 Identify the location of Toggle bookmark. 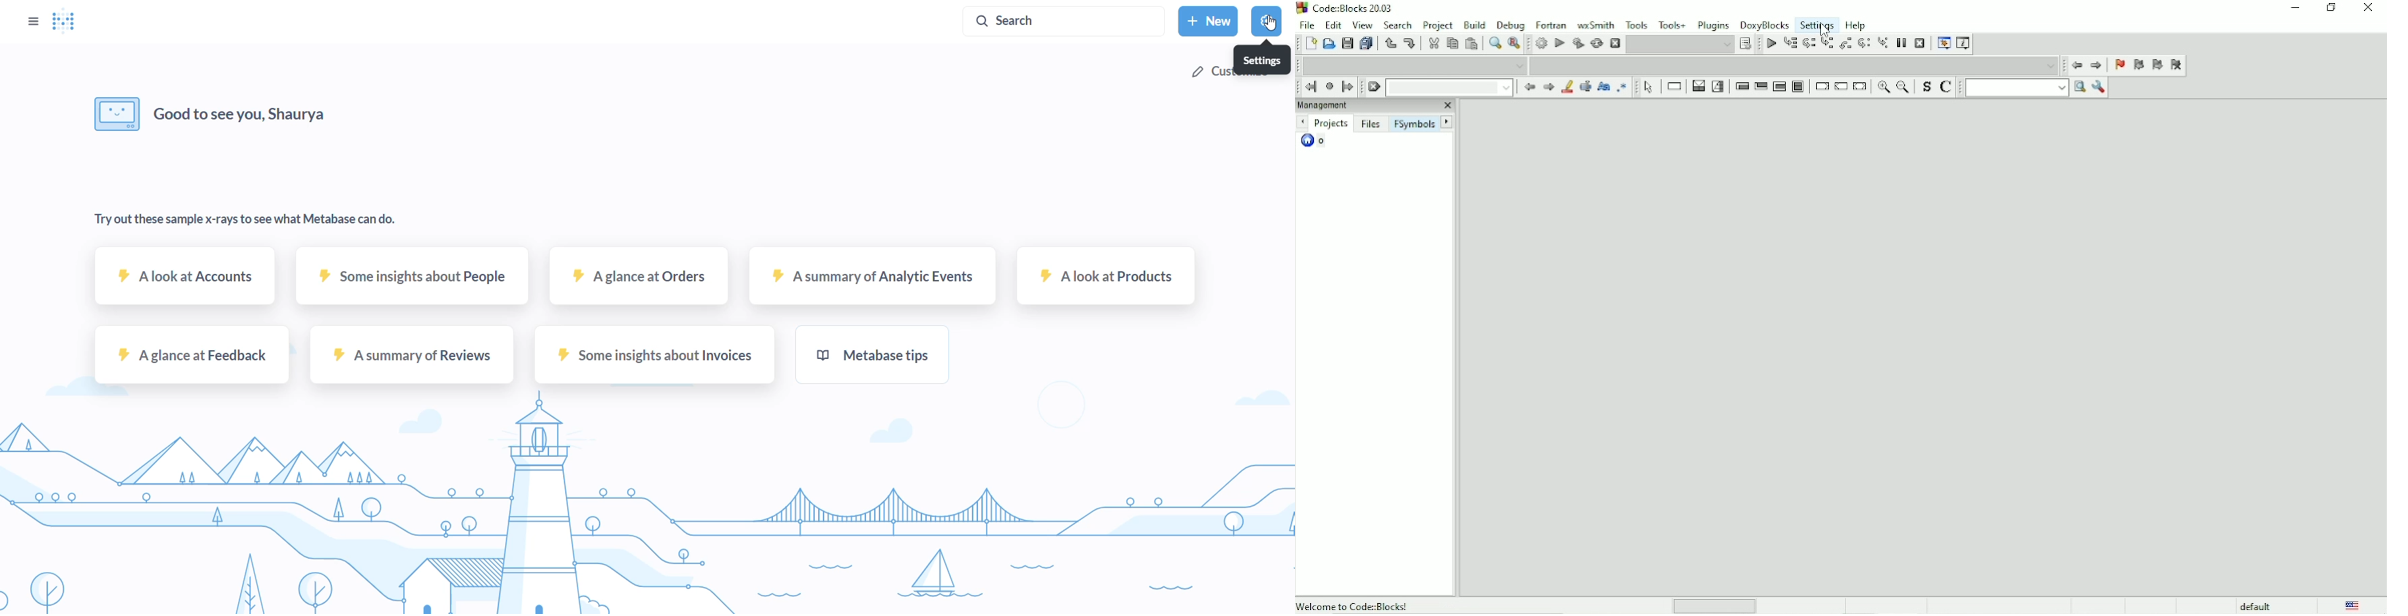
(2118, 65).